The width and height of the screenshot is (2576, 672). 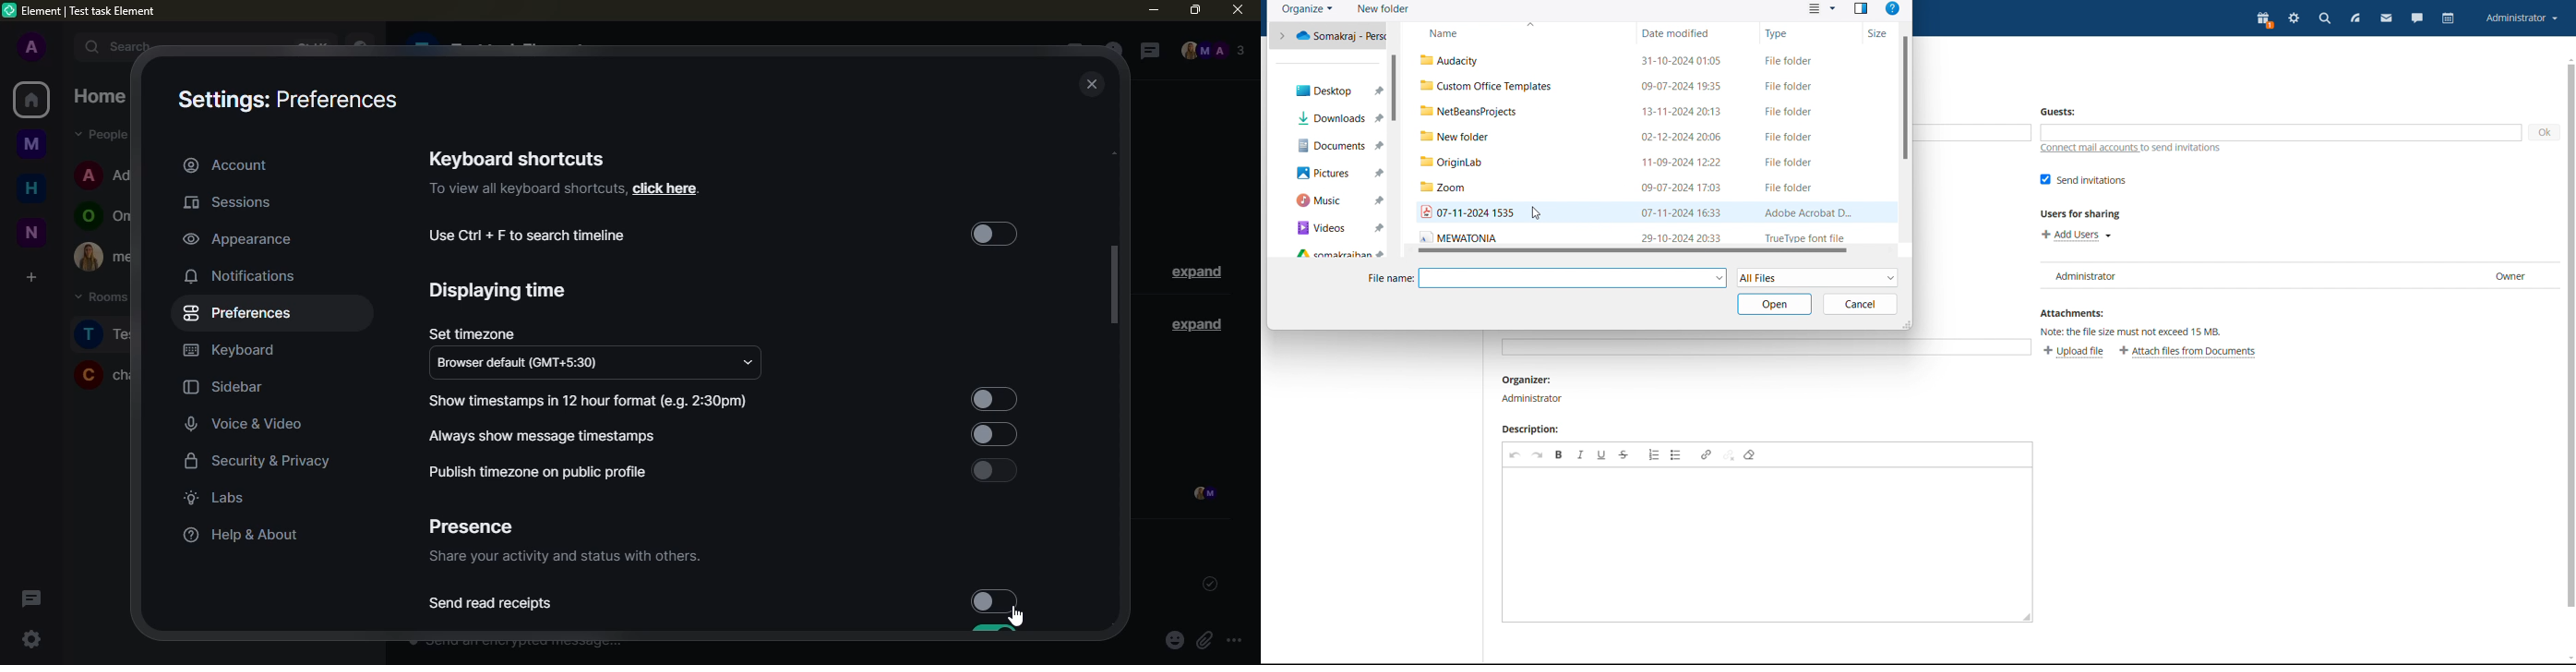 What do you see at coordinates (242, 275) in the screenshot?
I see `notifications` at bounding box center [242, 275].